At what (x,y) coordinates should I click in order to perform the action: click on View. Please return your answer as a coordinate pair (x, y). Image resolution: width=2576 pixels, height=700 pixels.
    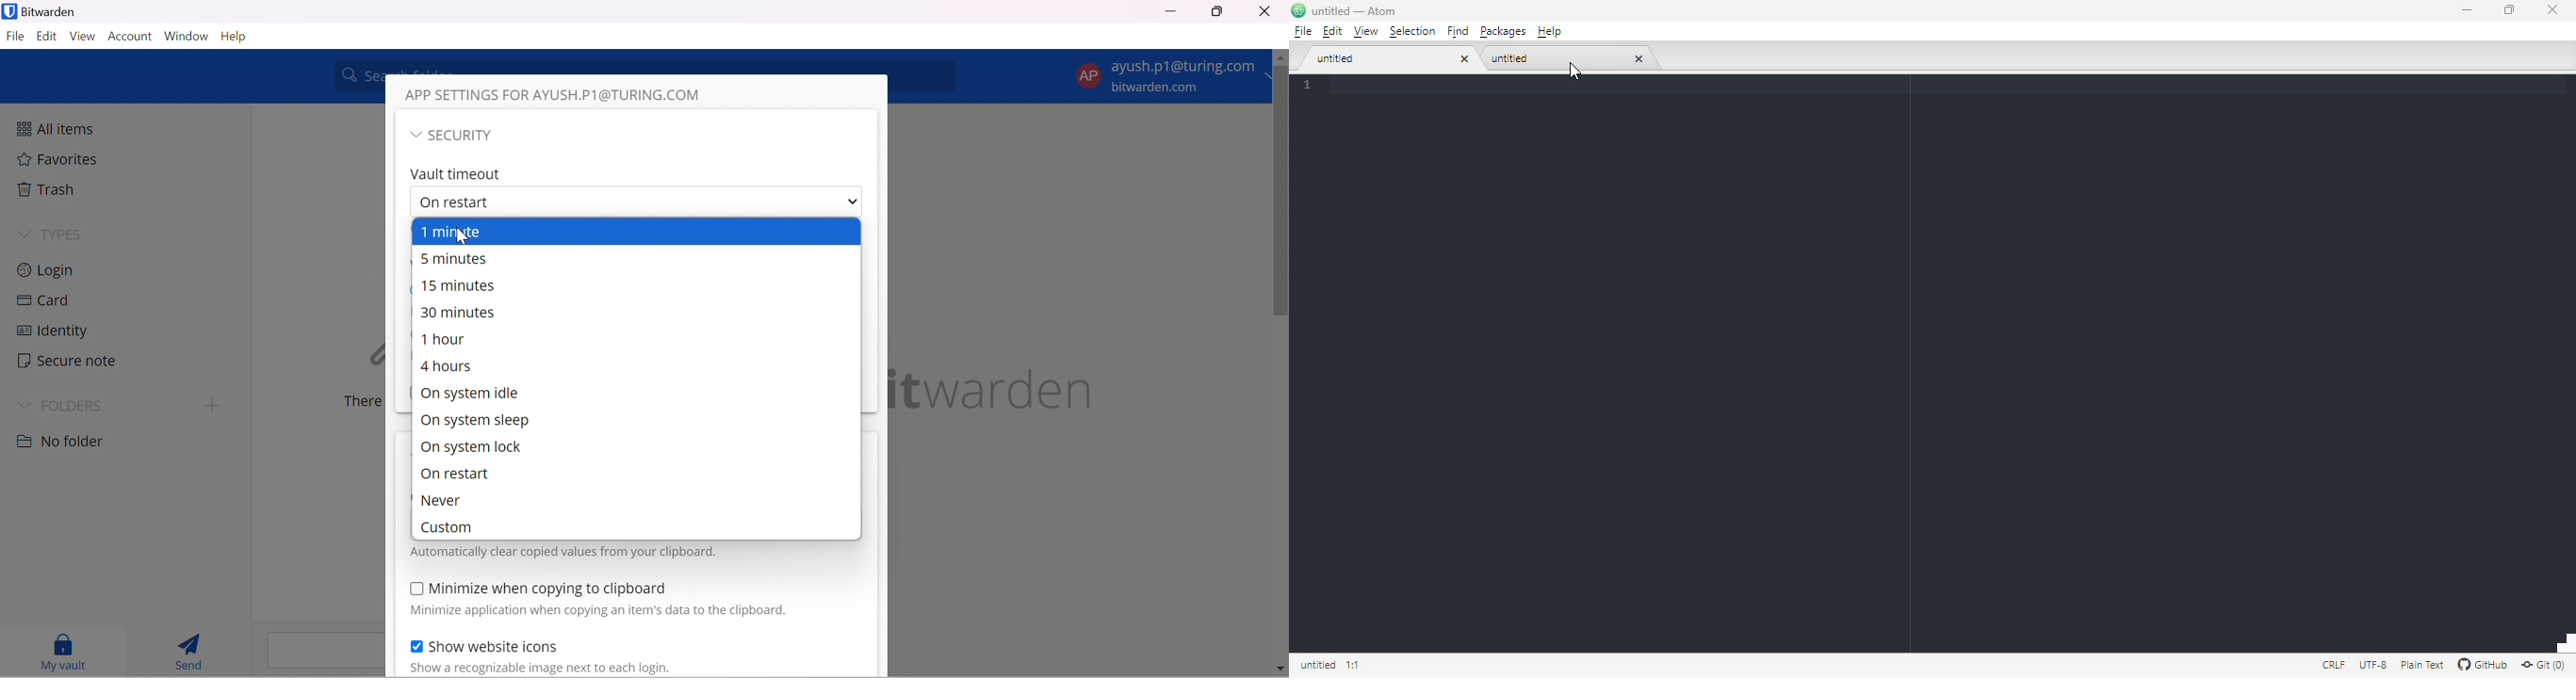
    Looking at the image, I should click on (84, 37).